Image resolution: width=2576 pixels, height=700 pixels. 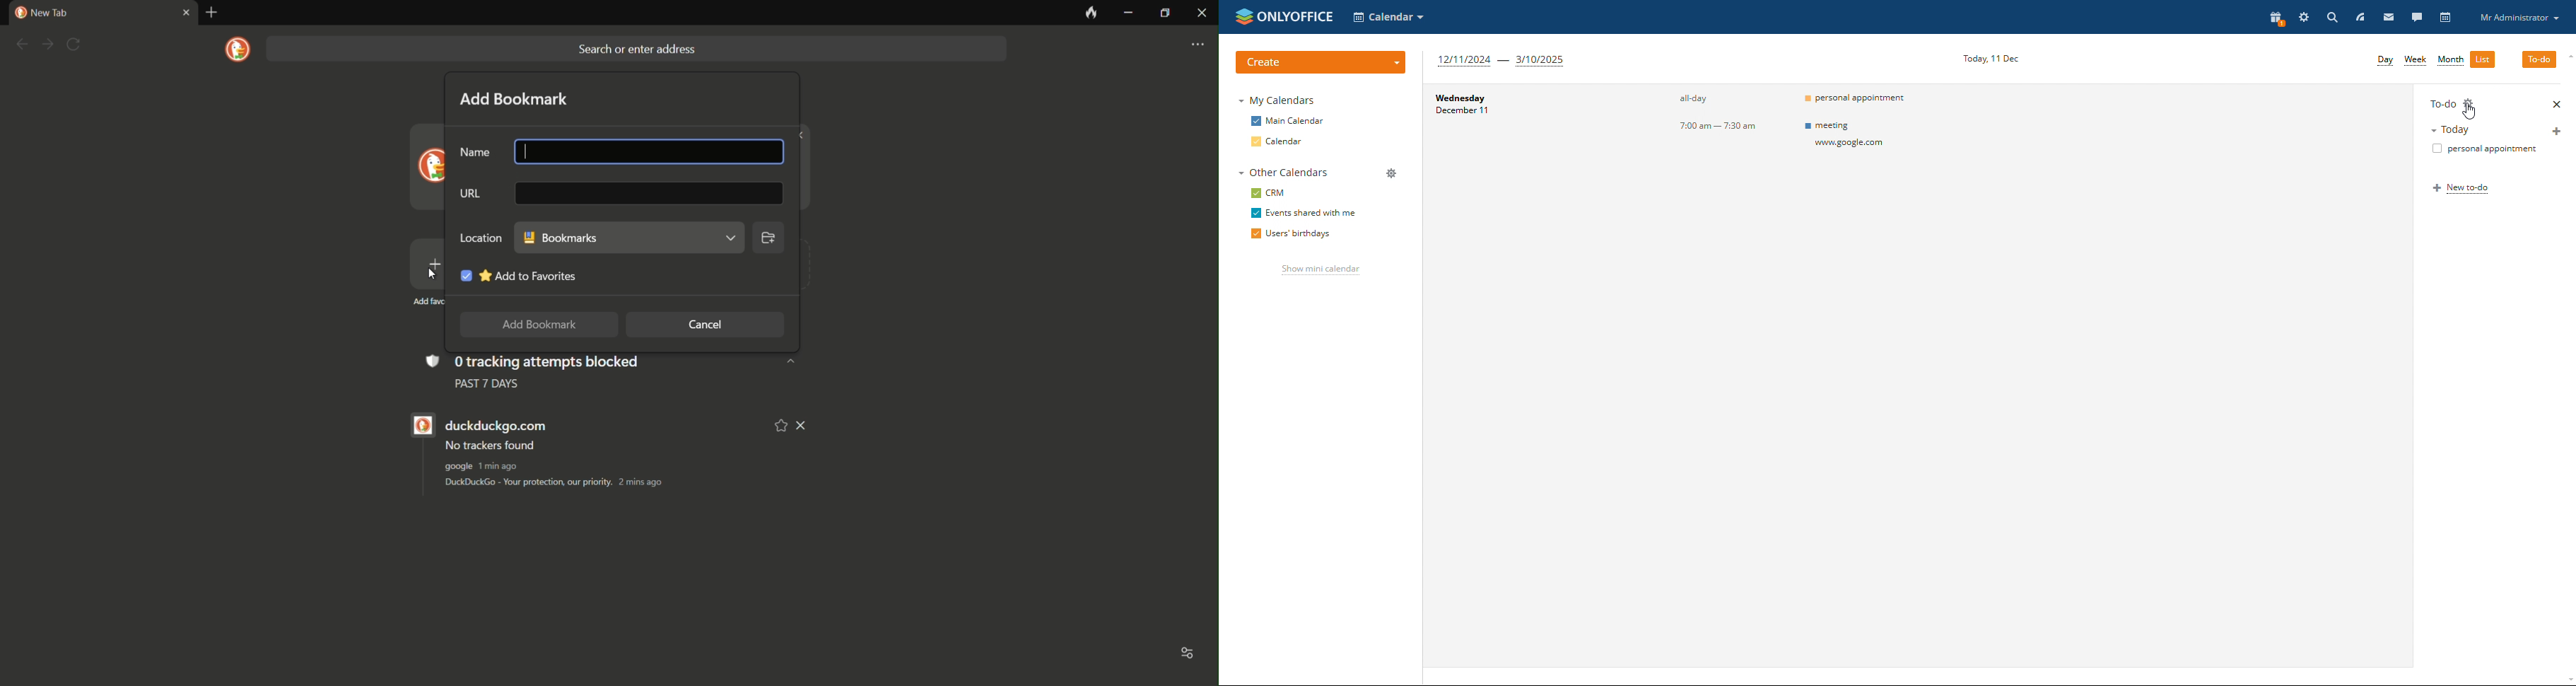 What do you see at coordinates (41, 13) in the screenshot?
I see `new tab` at bounding box center [41, 13].